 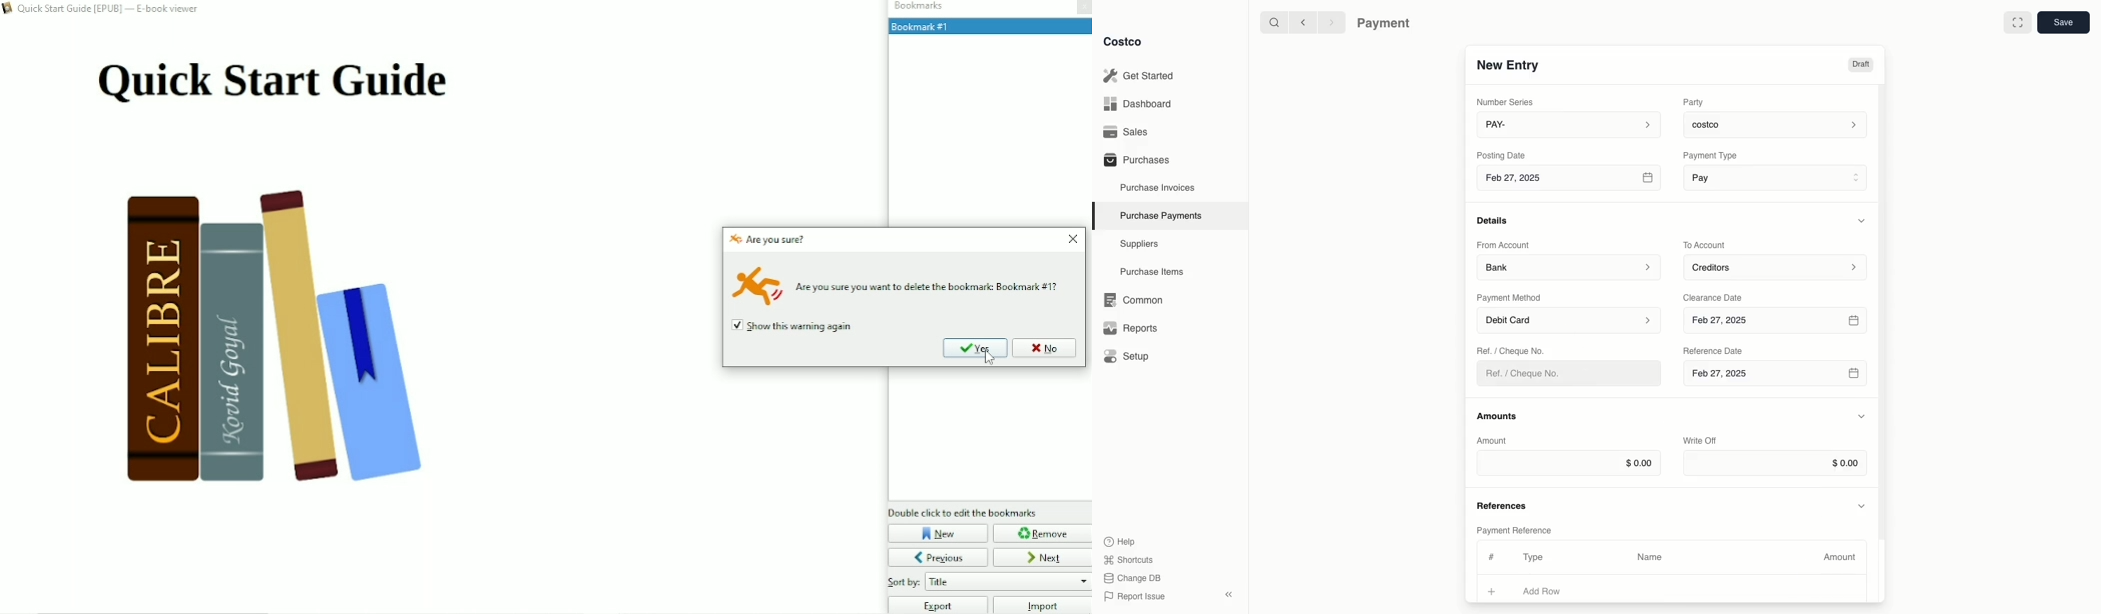 I want to click on Bank, so click(x=1569, y=266).